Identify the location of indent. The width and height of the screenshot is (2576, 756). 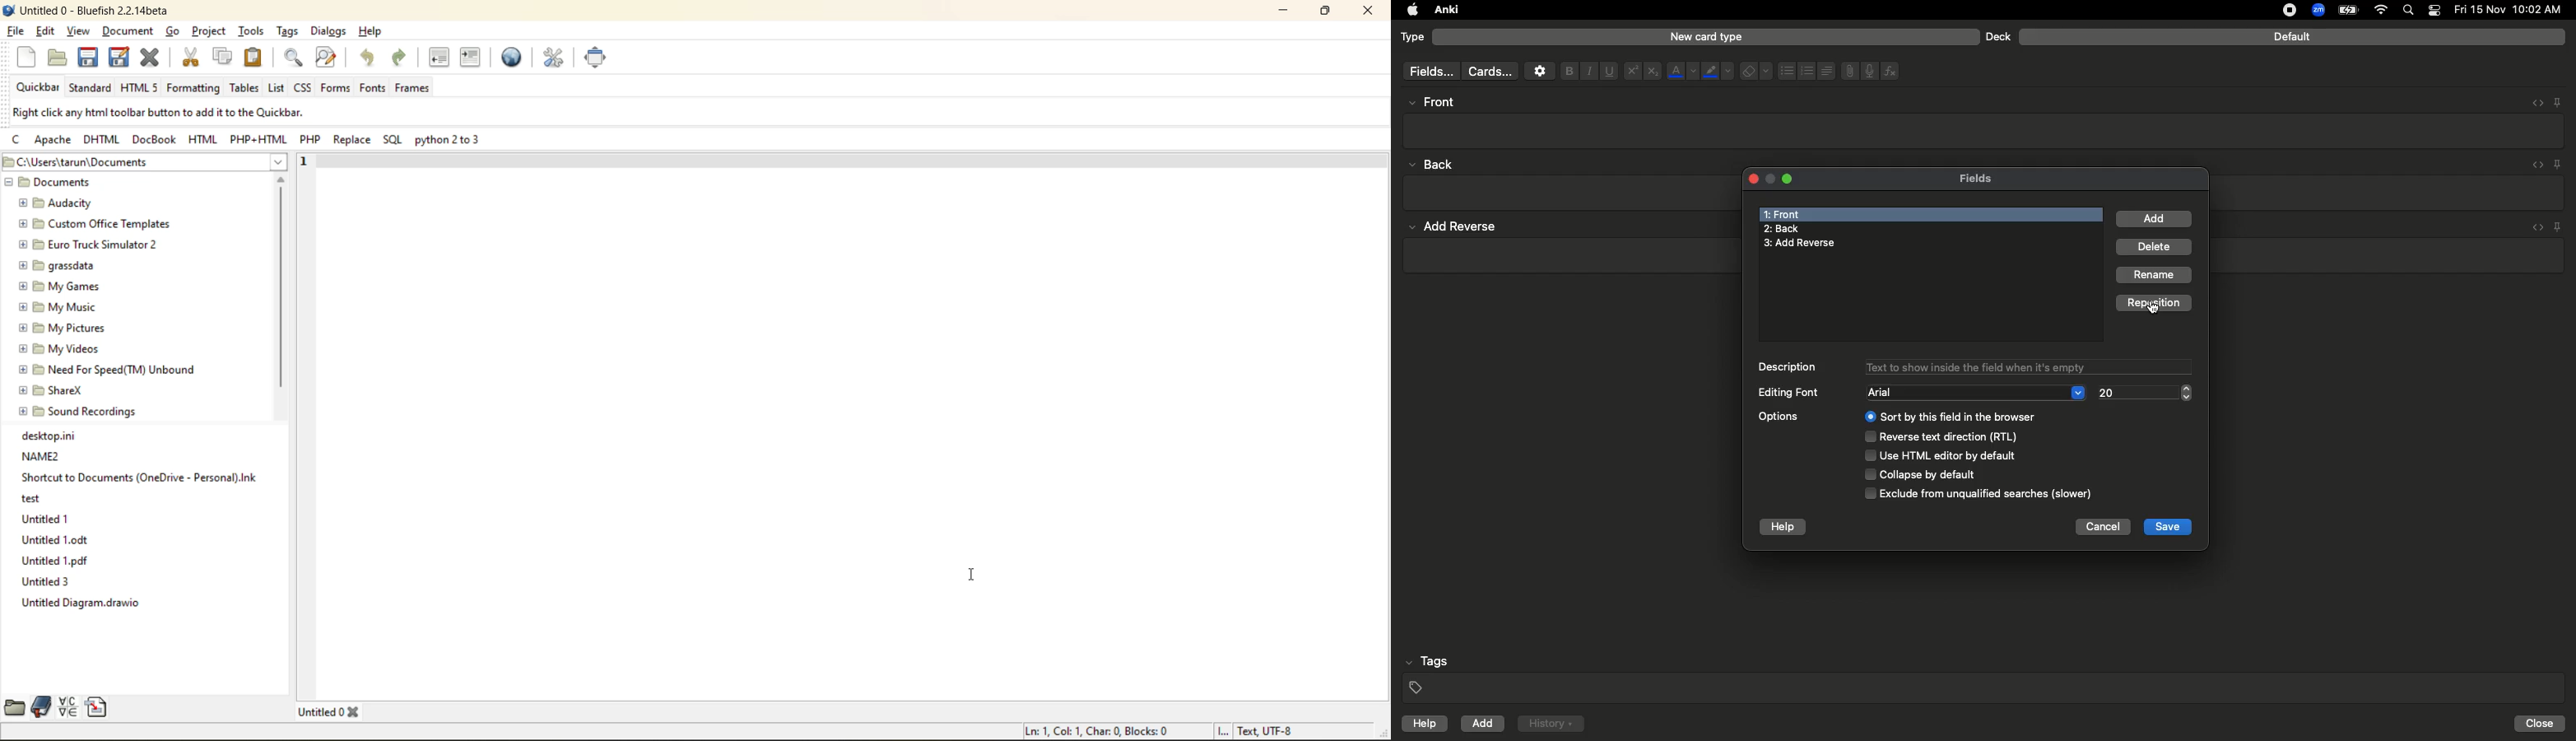
(472, 59).